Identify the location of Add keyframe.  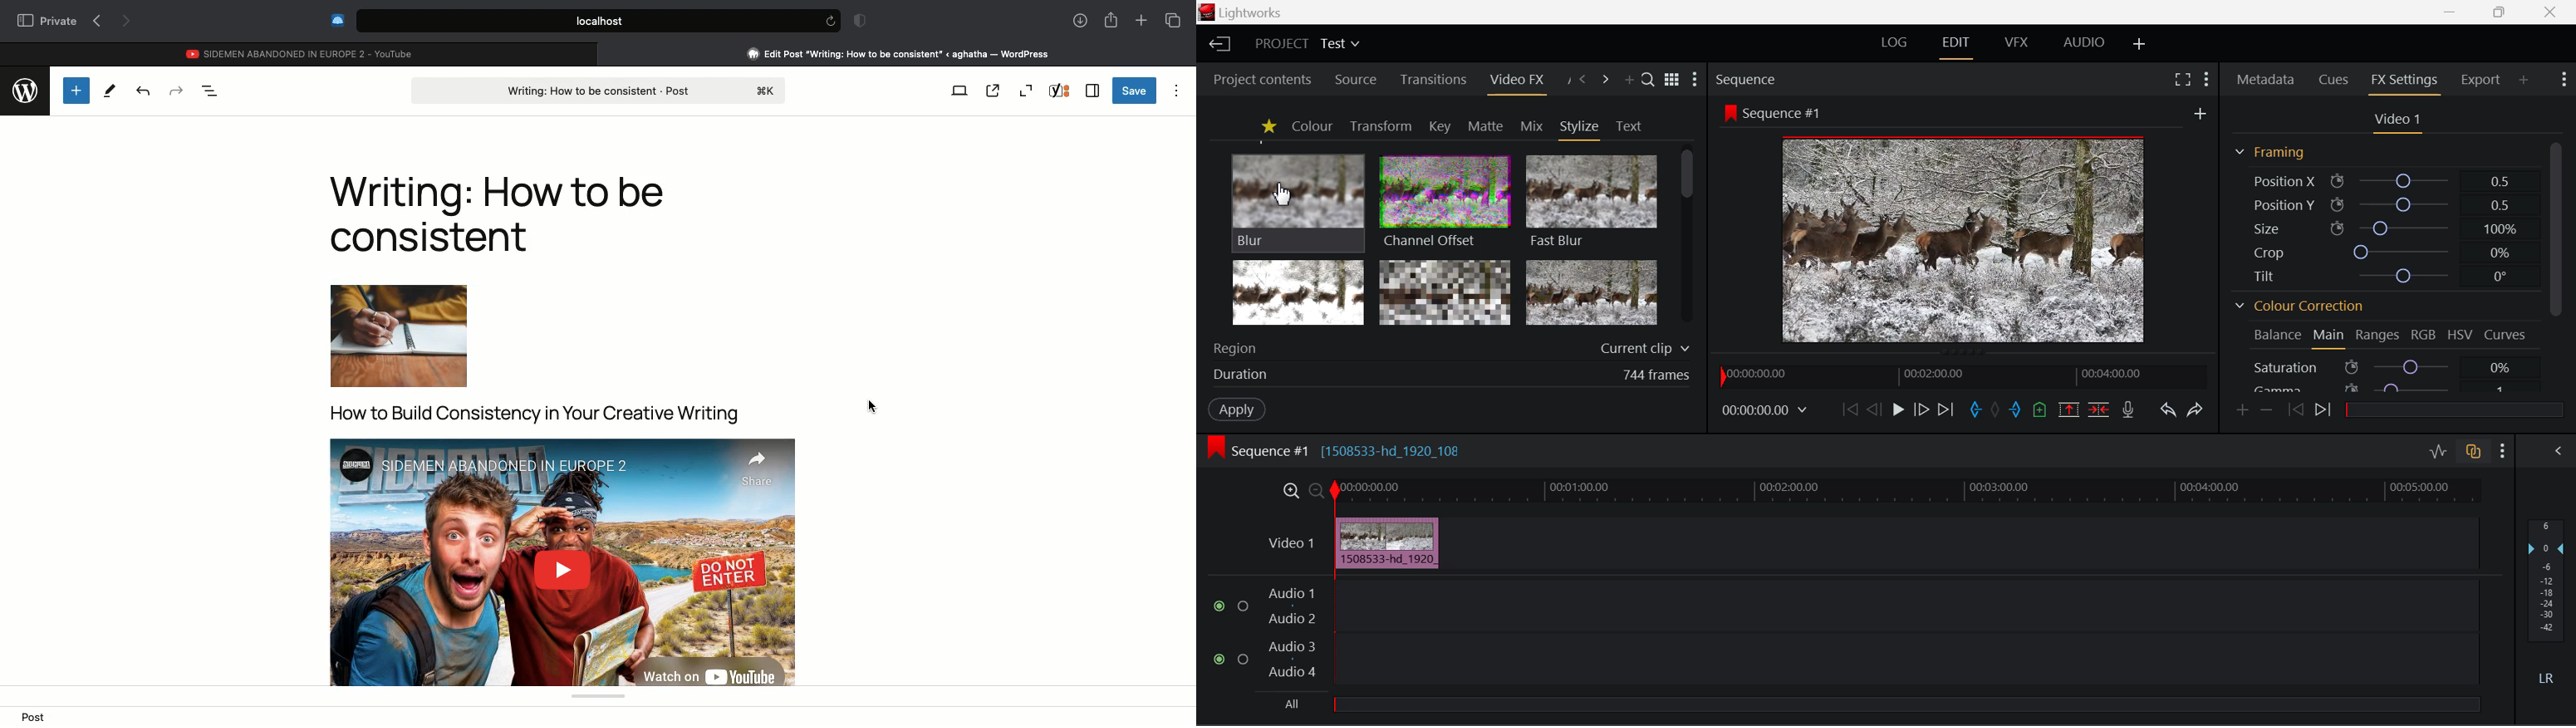
(2241, 410).